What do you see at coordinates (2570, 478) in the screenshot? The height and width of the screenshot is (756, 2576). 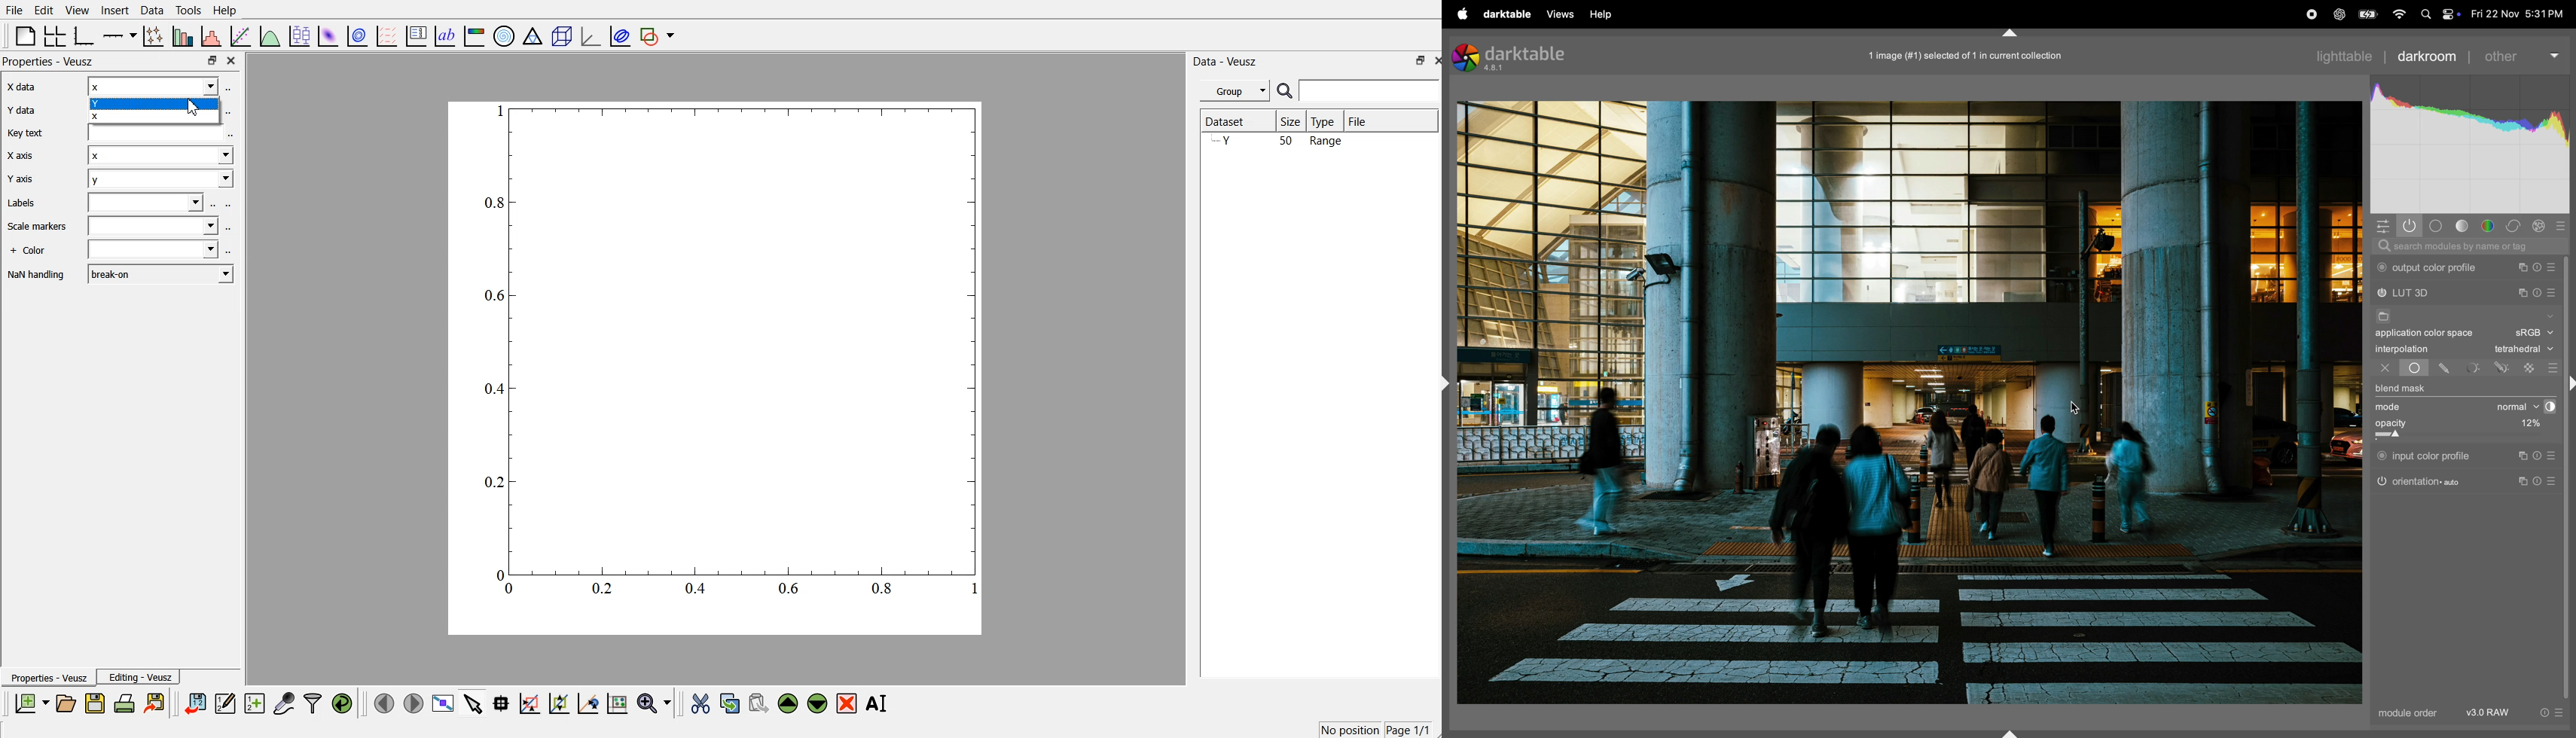 I see `scroll bar` at bounding box center [2570, 478].